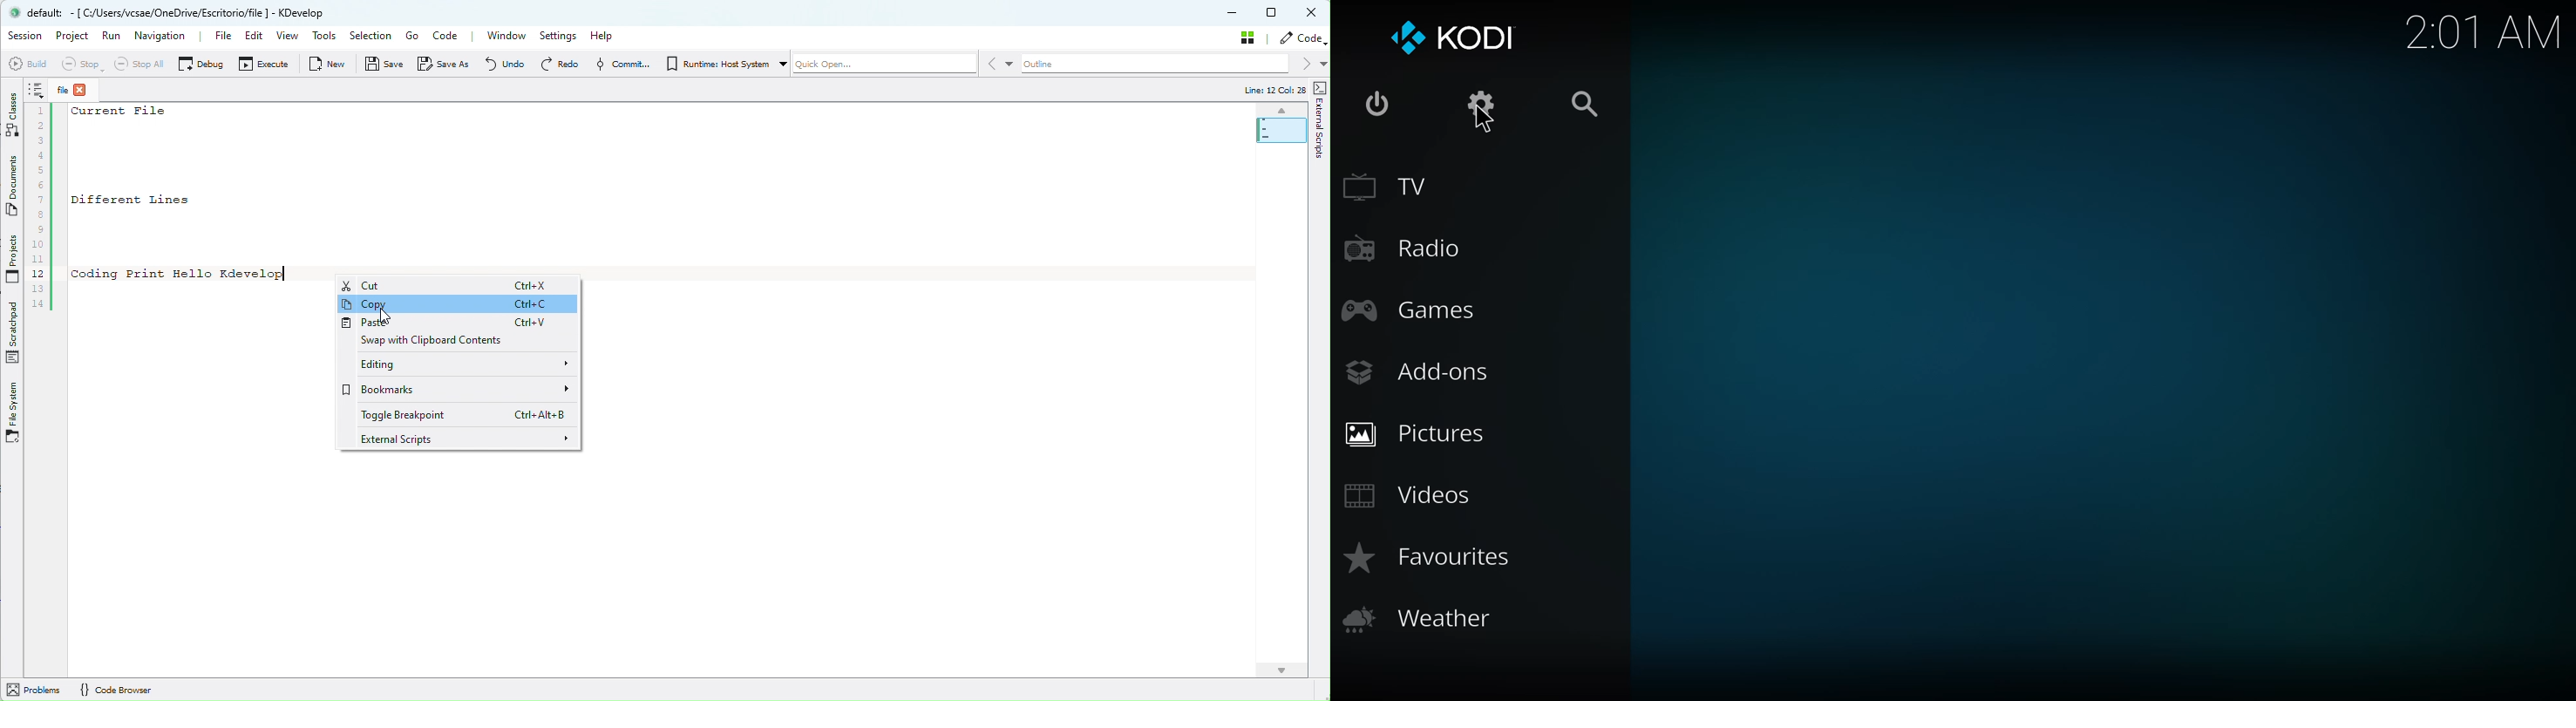 The image size is (2576, 728). I want to click on games, so click(1411, 312).